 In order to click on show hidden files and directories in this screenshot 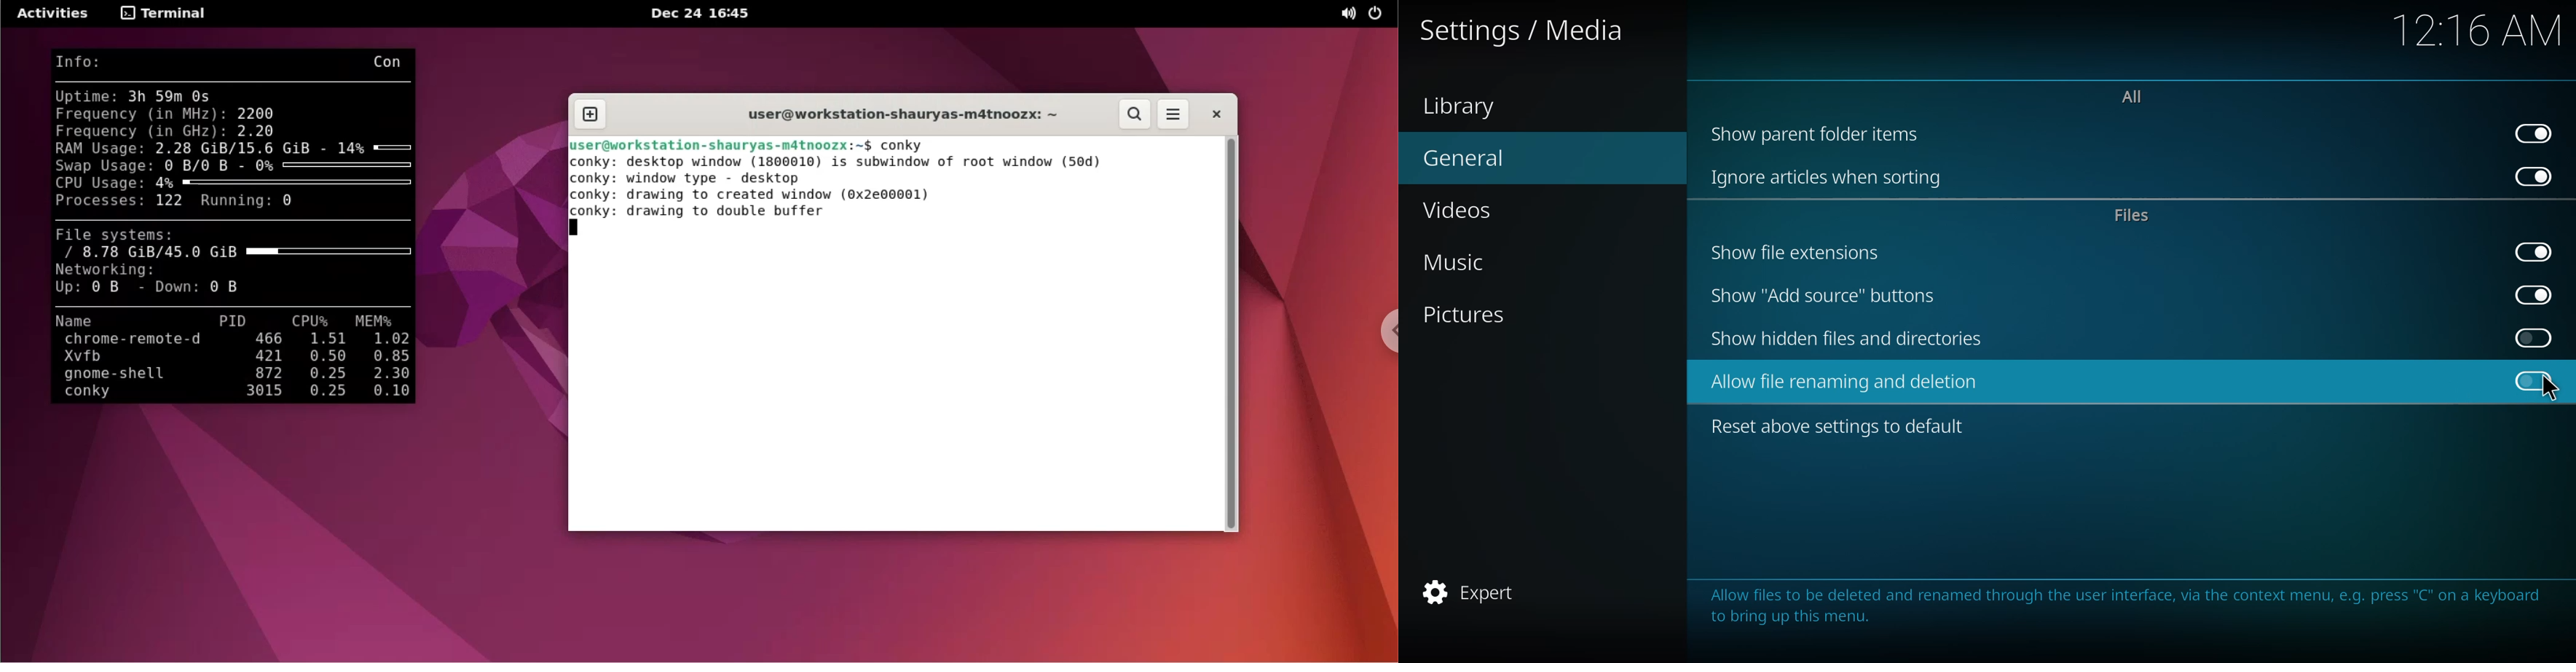, I will do `click(1849, 338)`.